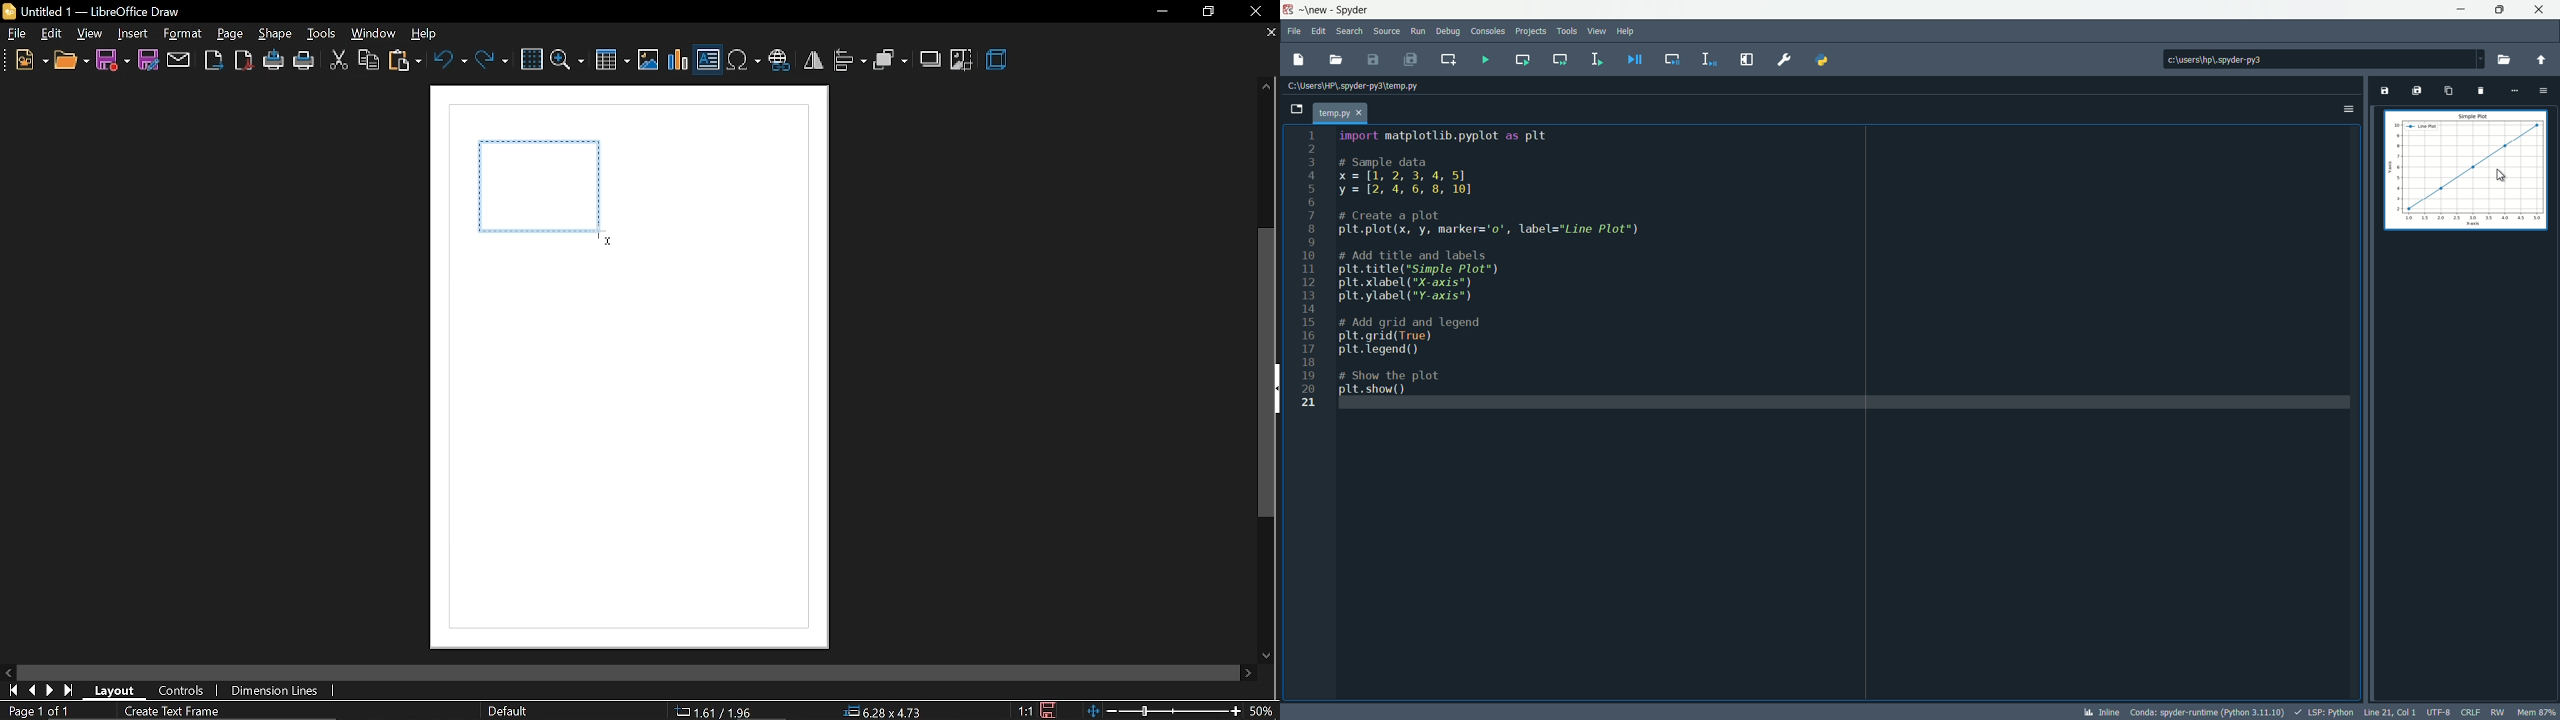 The image size is (2576, 728). What do you see at coordinates (1353, 9) in the screenshot?
I see `app name` at bounding box center [1353, 9].